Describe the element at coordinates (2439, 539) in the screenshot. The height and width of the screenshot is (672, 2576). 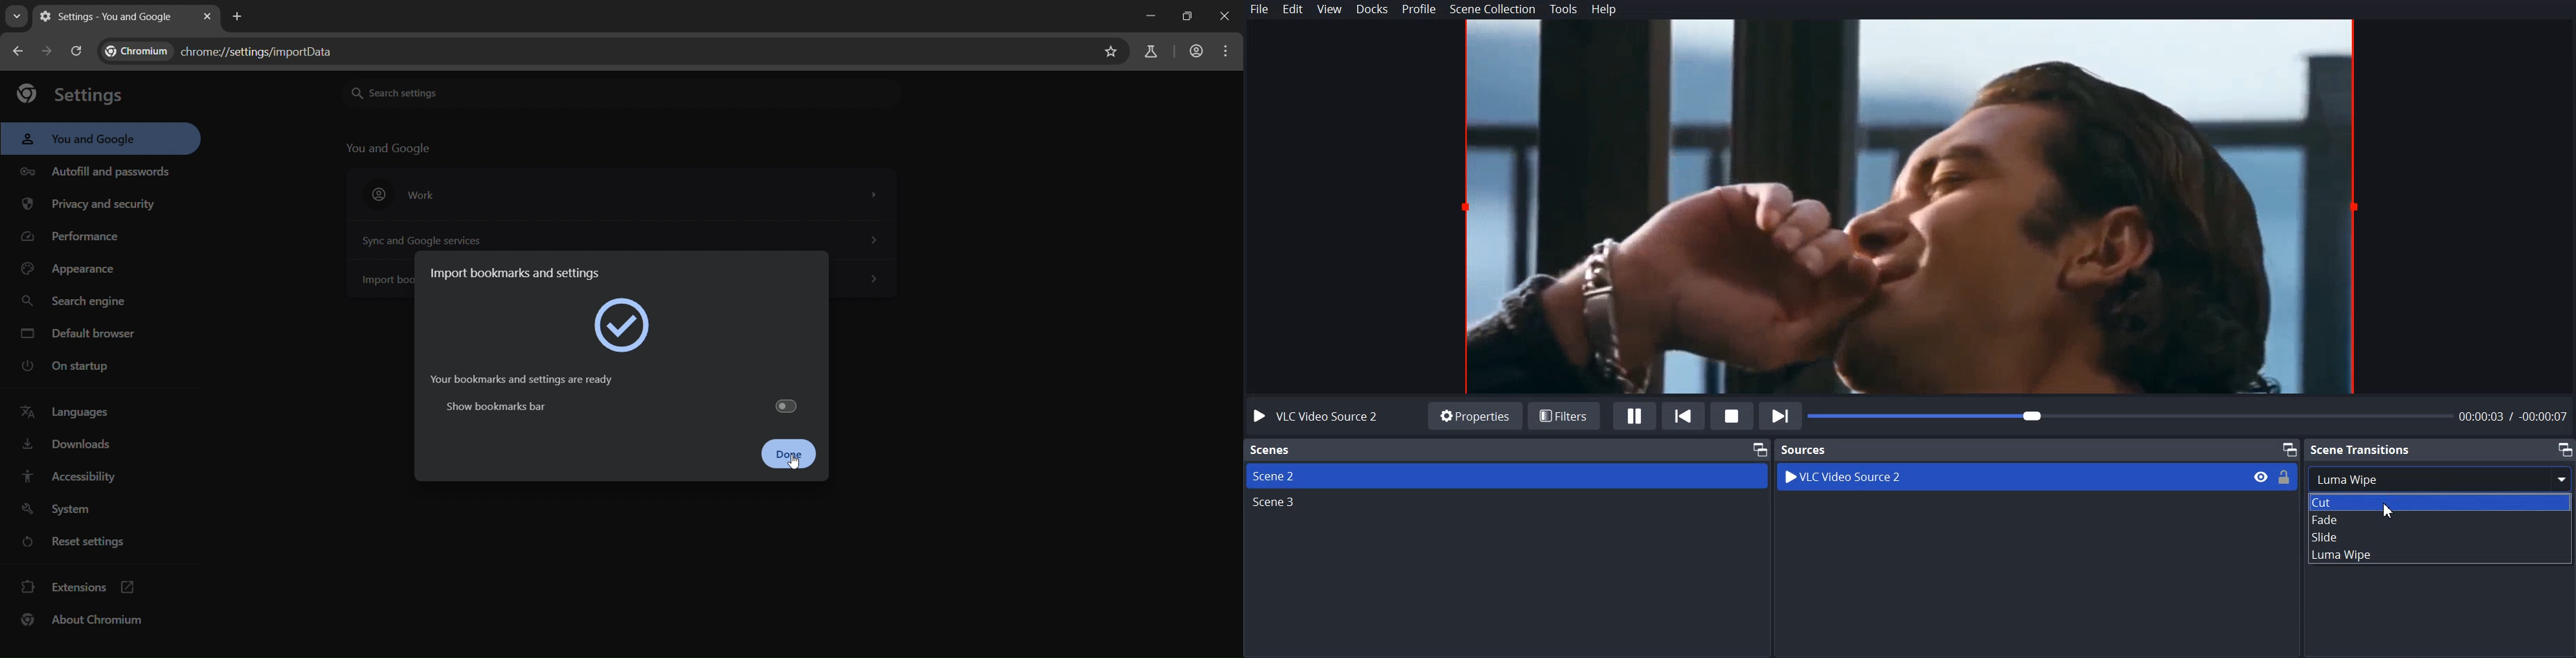
I see `Slide` at that location.